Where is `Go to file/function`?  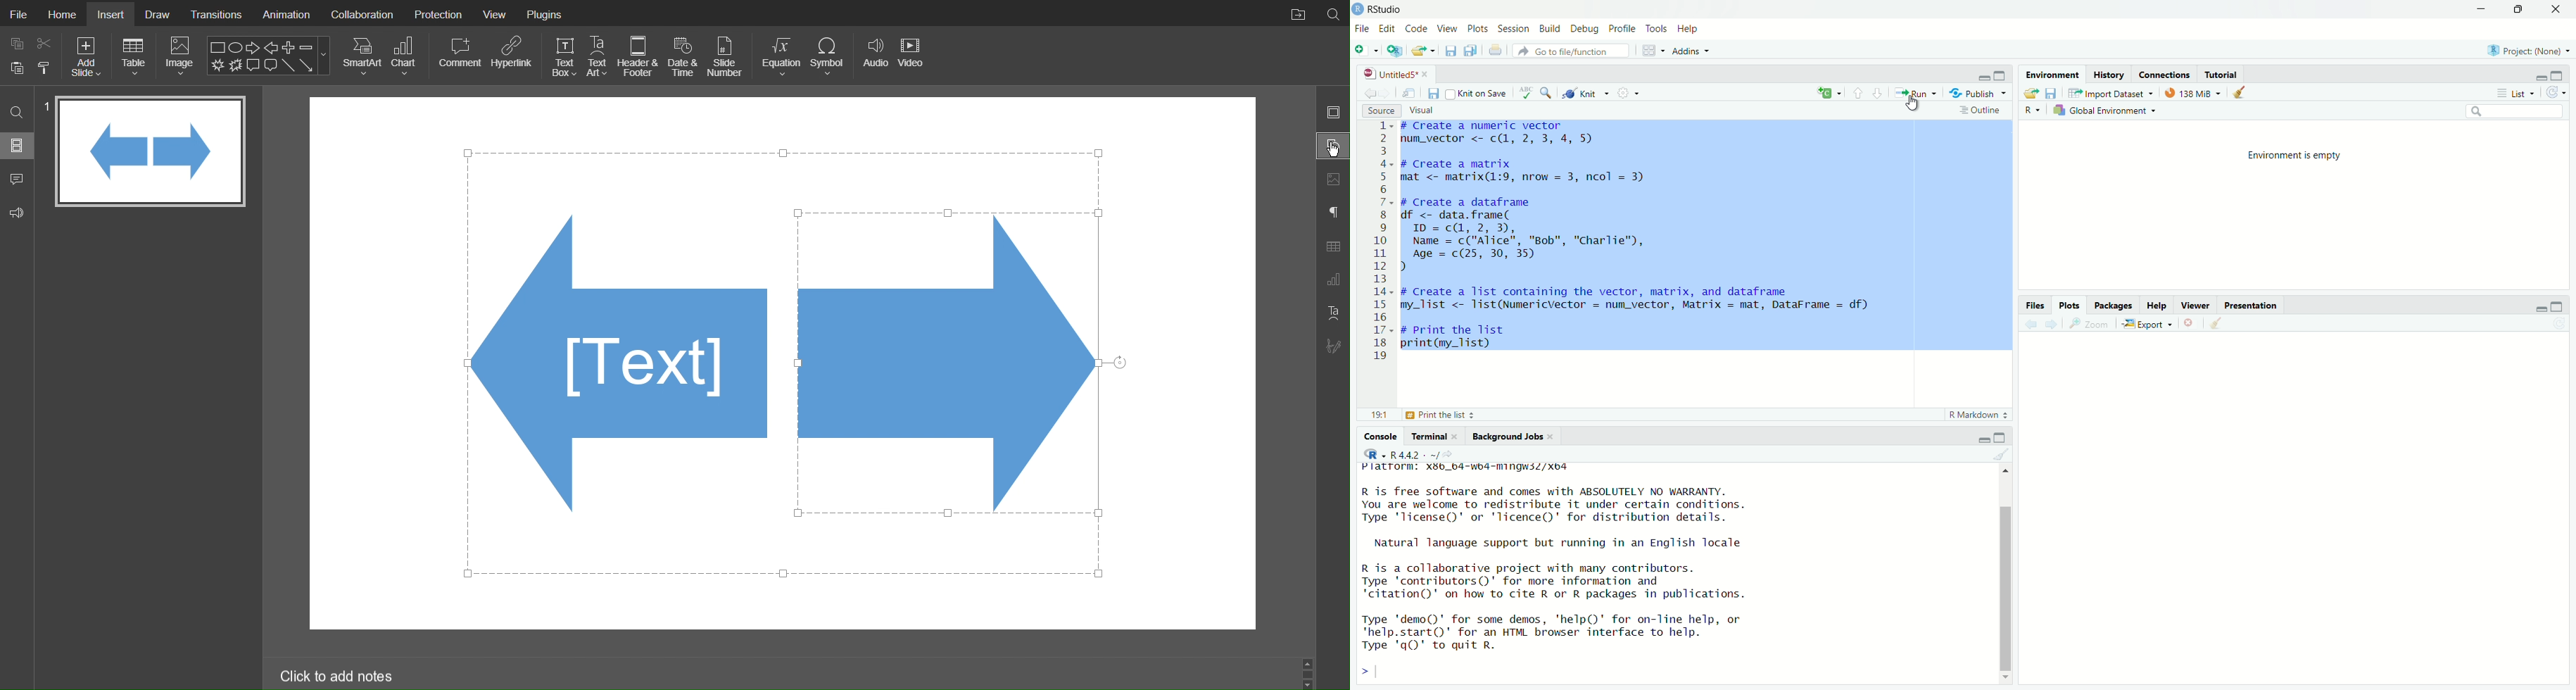
Go to file/function is located at coordinates (1563, 50).